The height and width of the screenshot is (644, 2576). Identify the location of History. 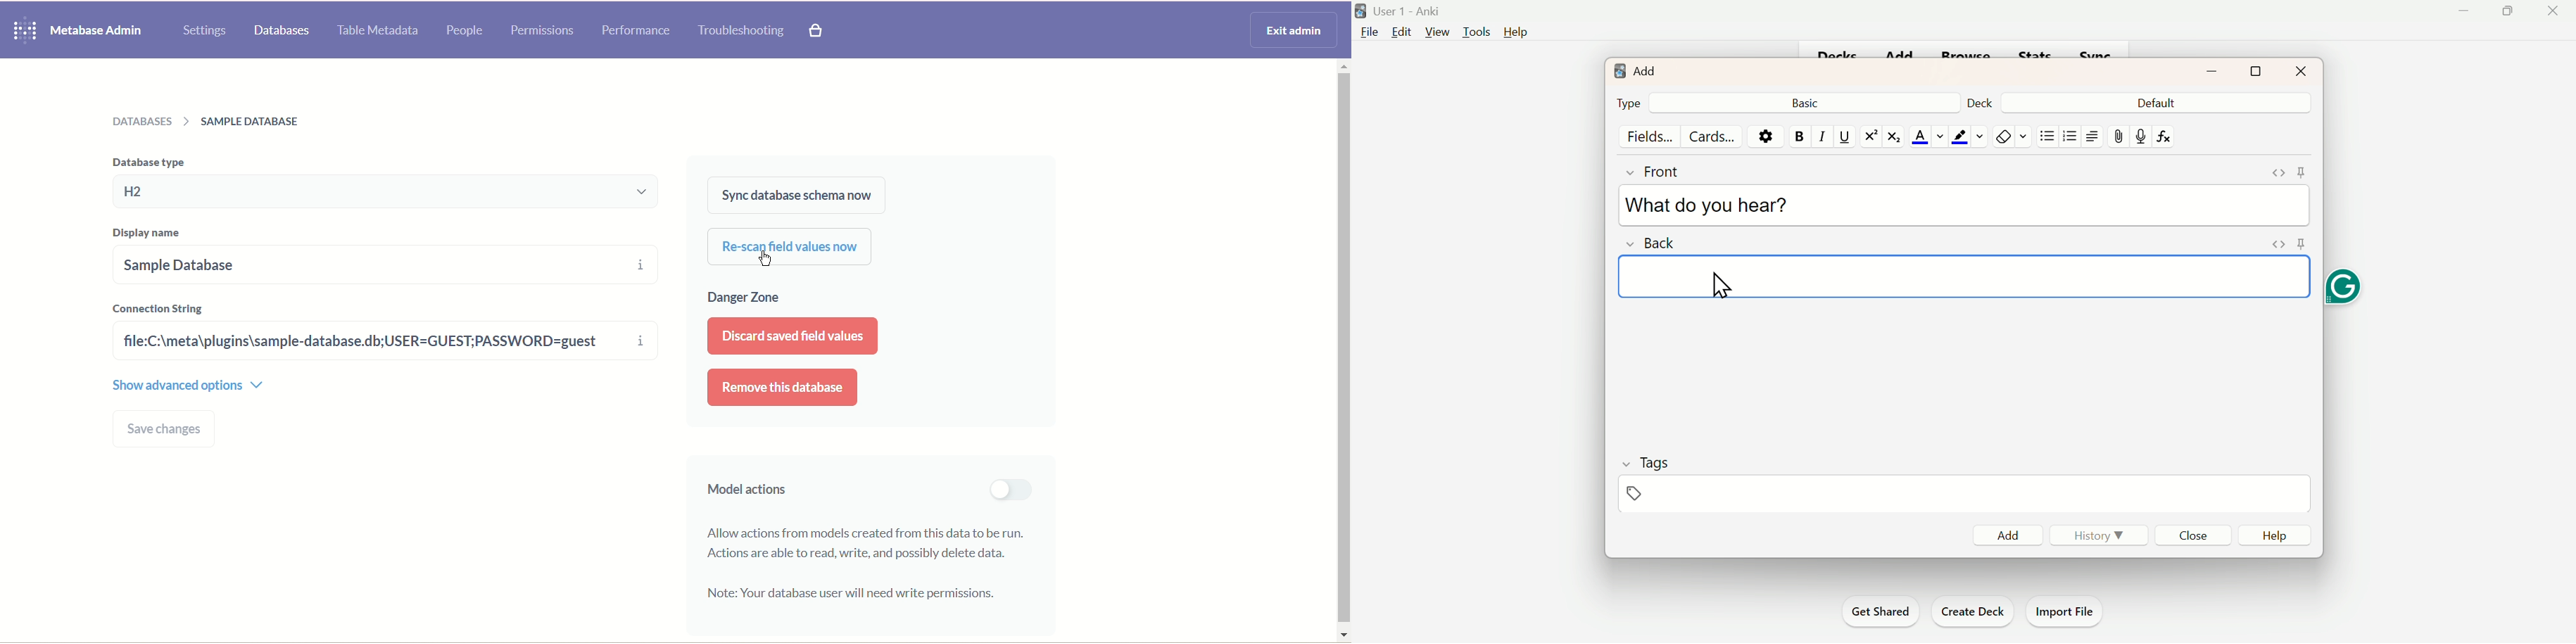
(2101, 536).